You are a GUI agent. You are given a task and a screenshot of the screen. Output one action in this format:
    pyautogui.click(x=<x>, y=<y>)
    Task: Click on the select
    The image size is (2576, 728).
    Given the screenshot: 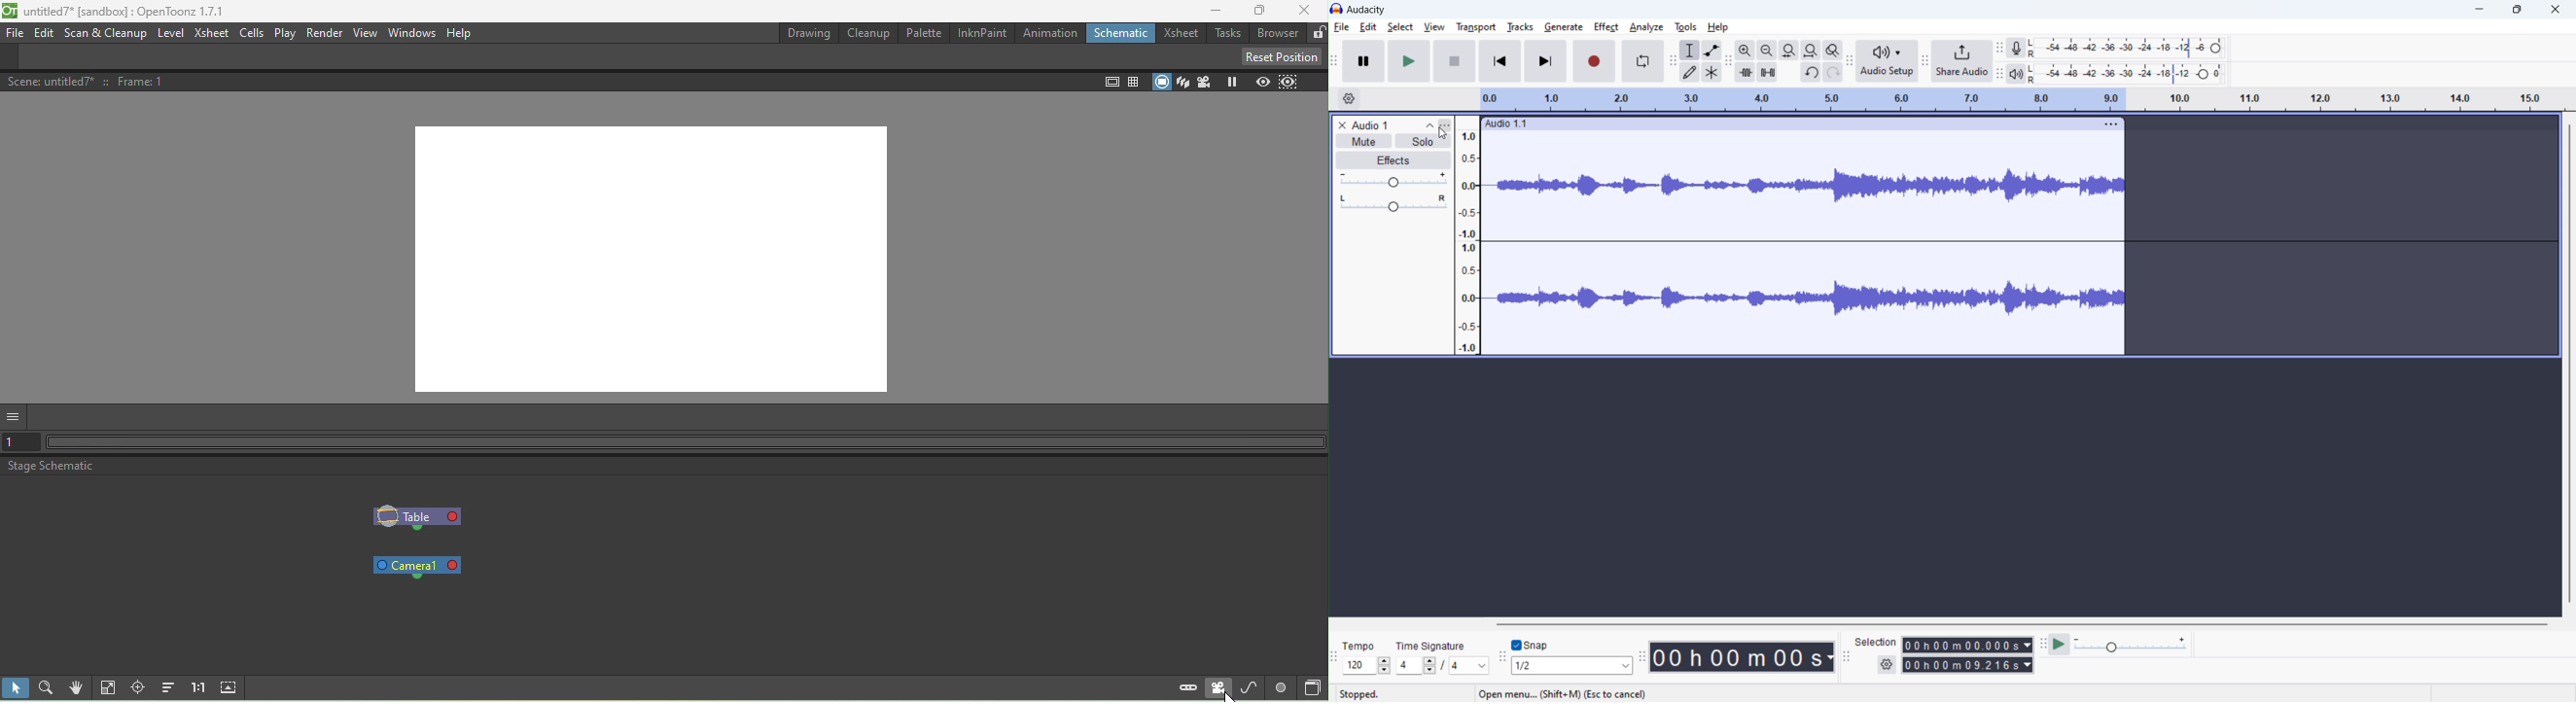 What is the action you would take?
    pyautogui.click(x=1400, y=27)
    